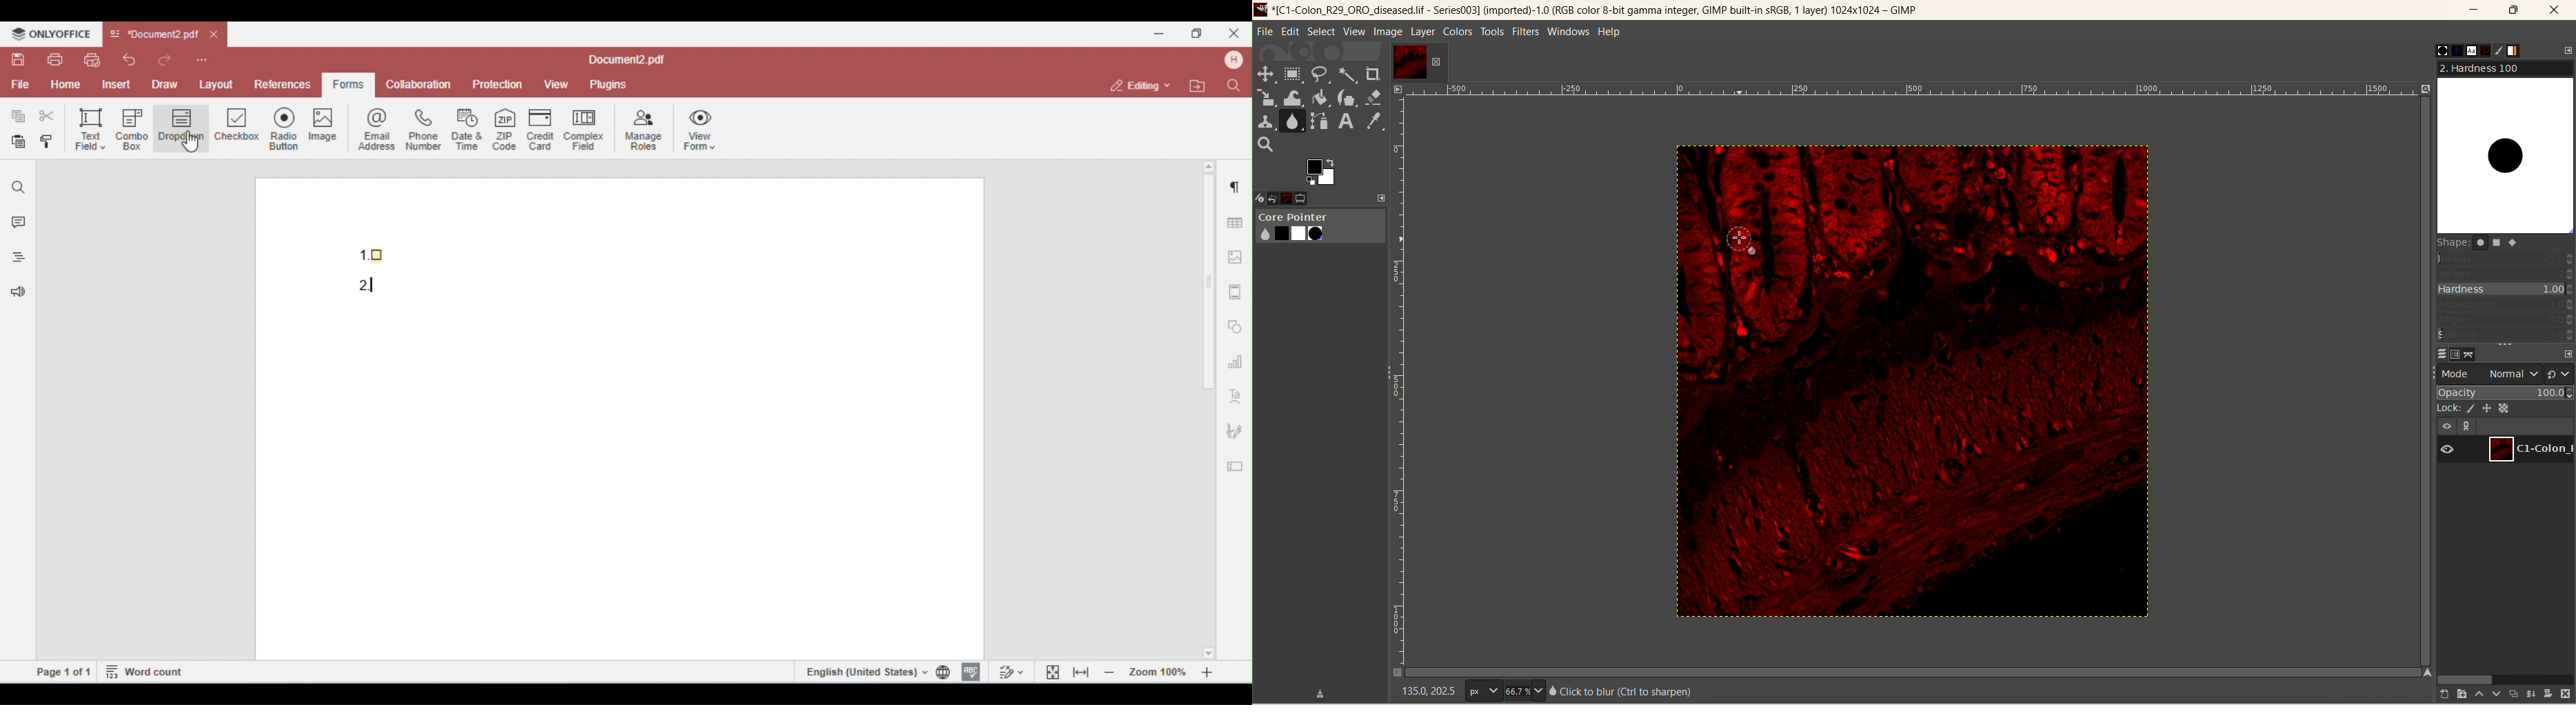 The width and height of the screenshot is (2576, 728). What do you see at coordinates (1322, 171) in the screenshot?
I see `active foreground` at bounding box center [1322, 171].